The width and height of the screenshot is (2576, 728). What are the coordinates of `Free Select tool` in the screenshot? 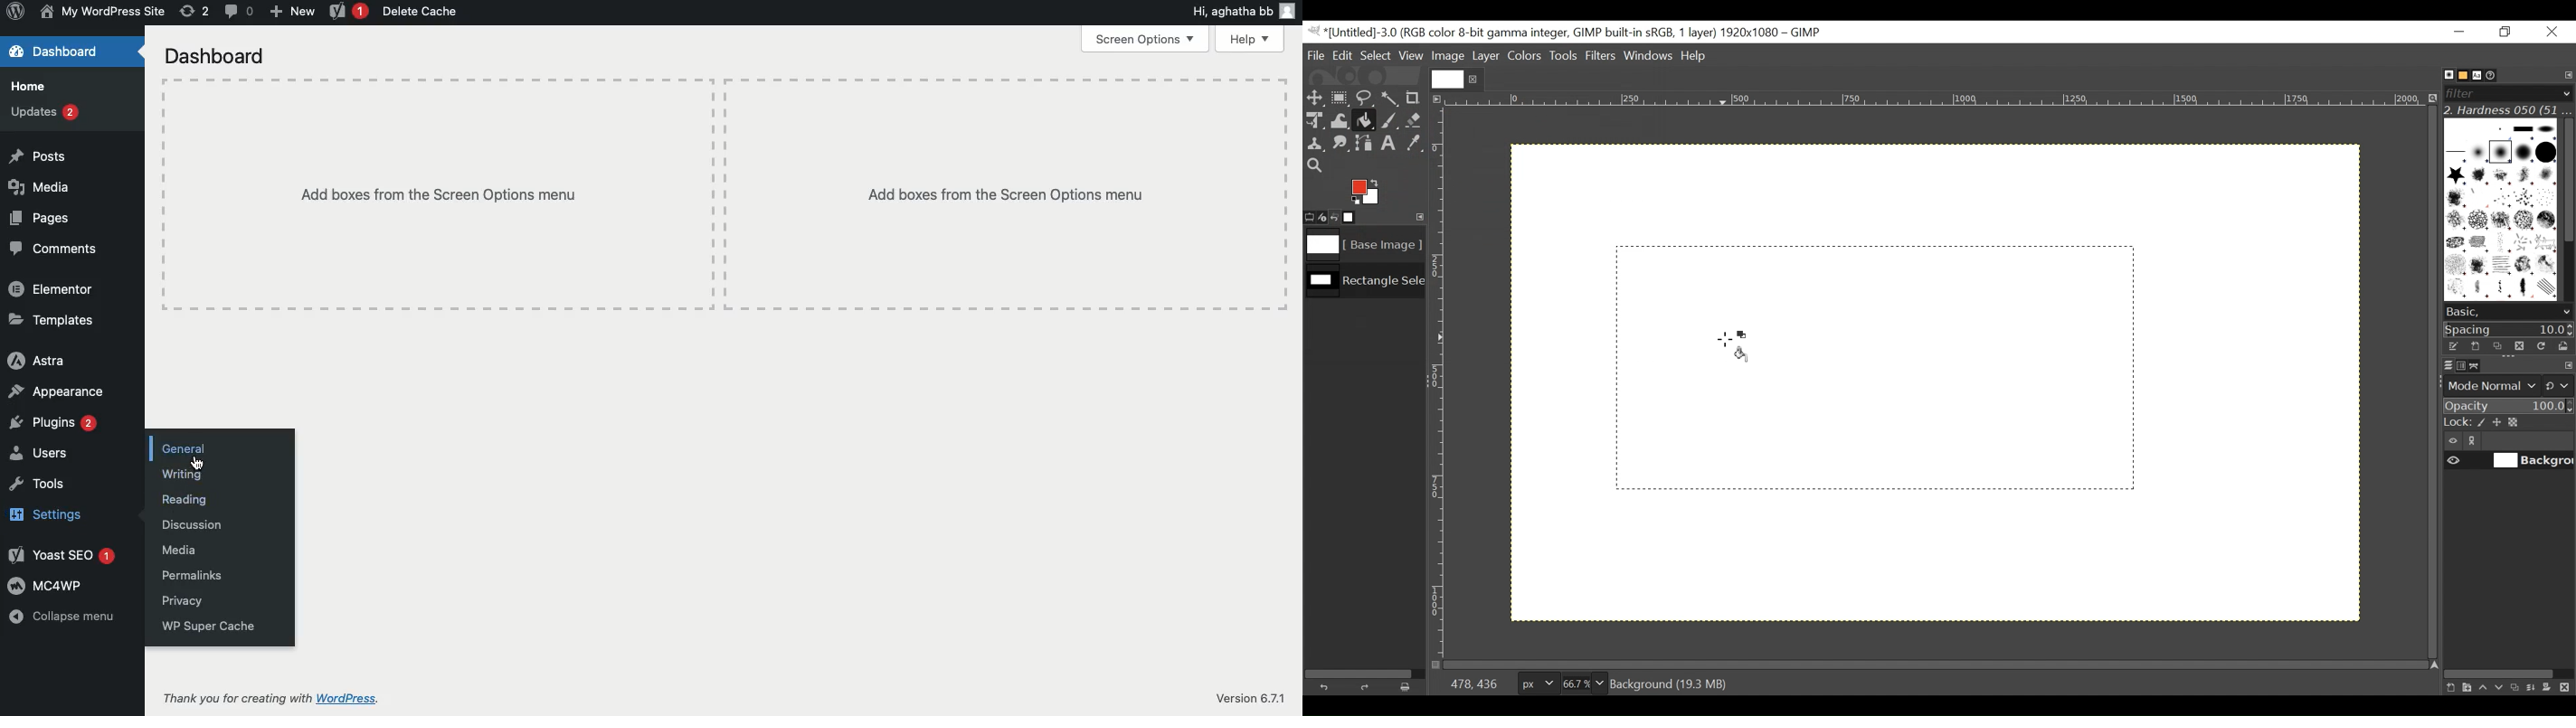 It's located at (1363, 95).